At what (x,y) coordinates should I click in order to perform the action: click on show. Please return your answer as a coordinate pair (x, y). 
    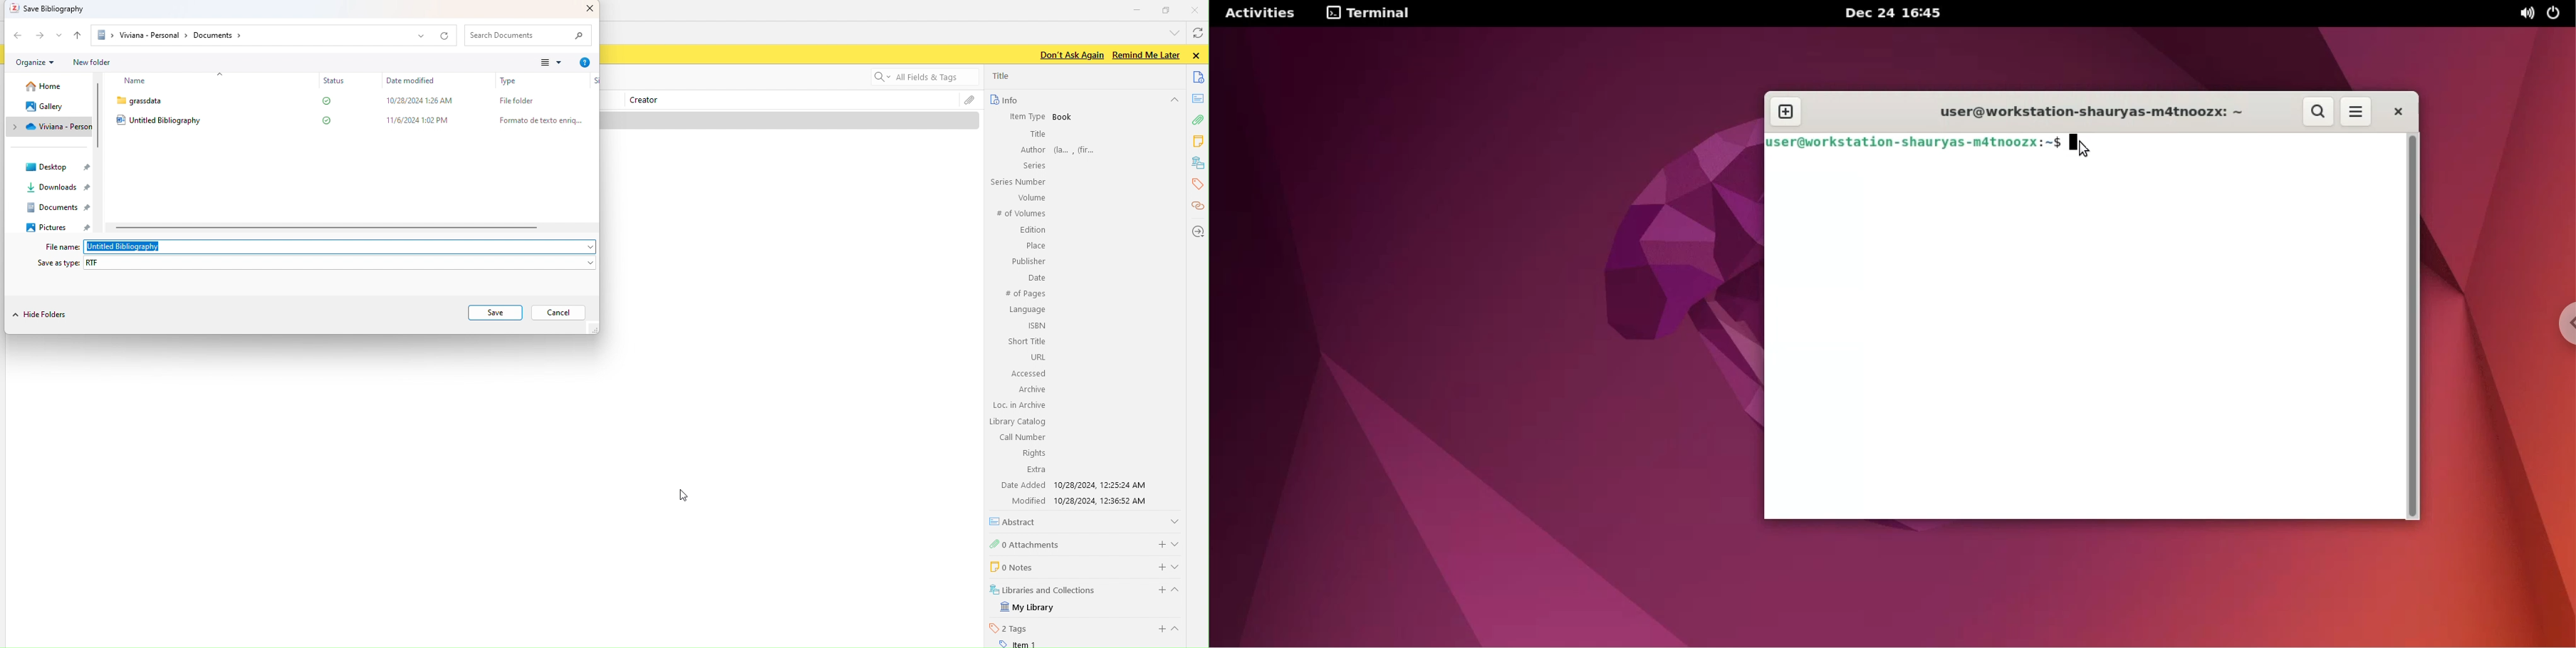
    Looking at the image, I should click on (1178, 542).